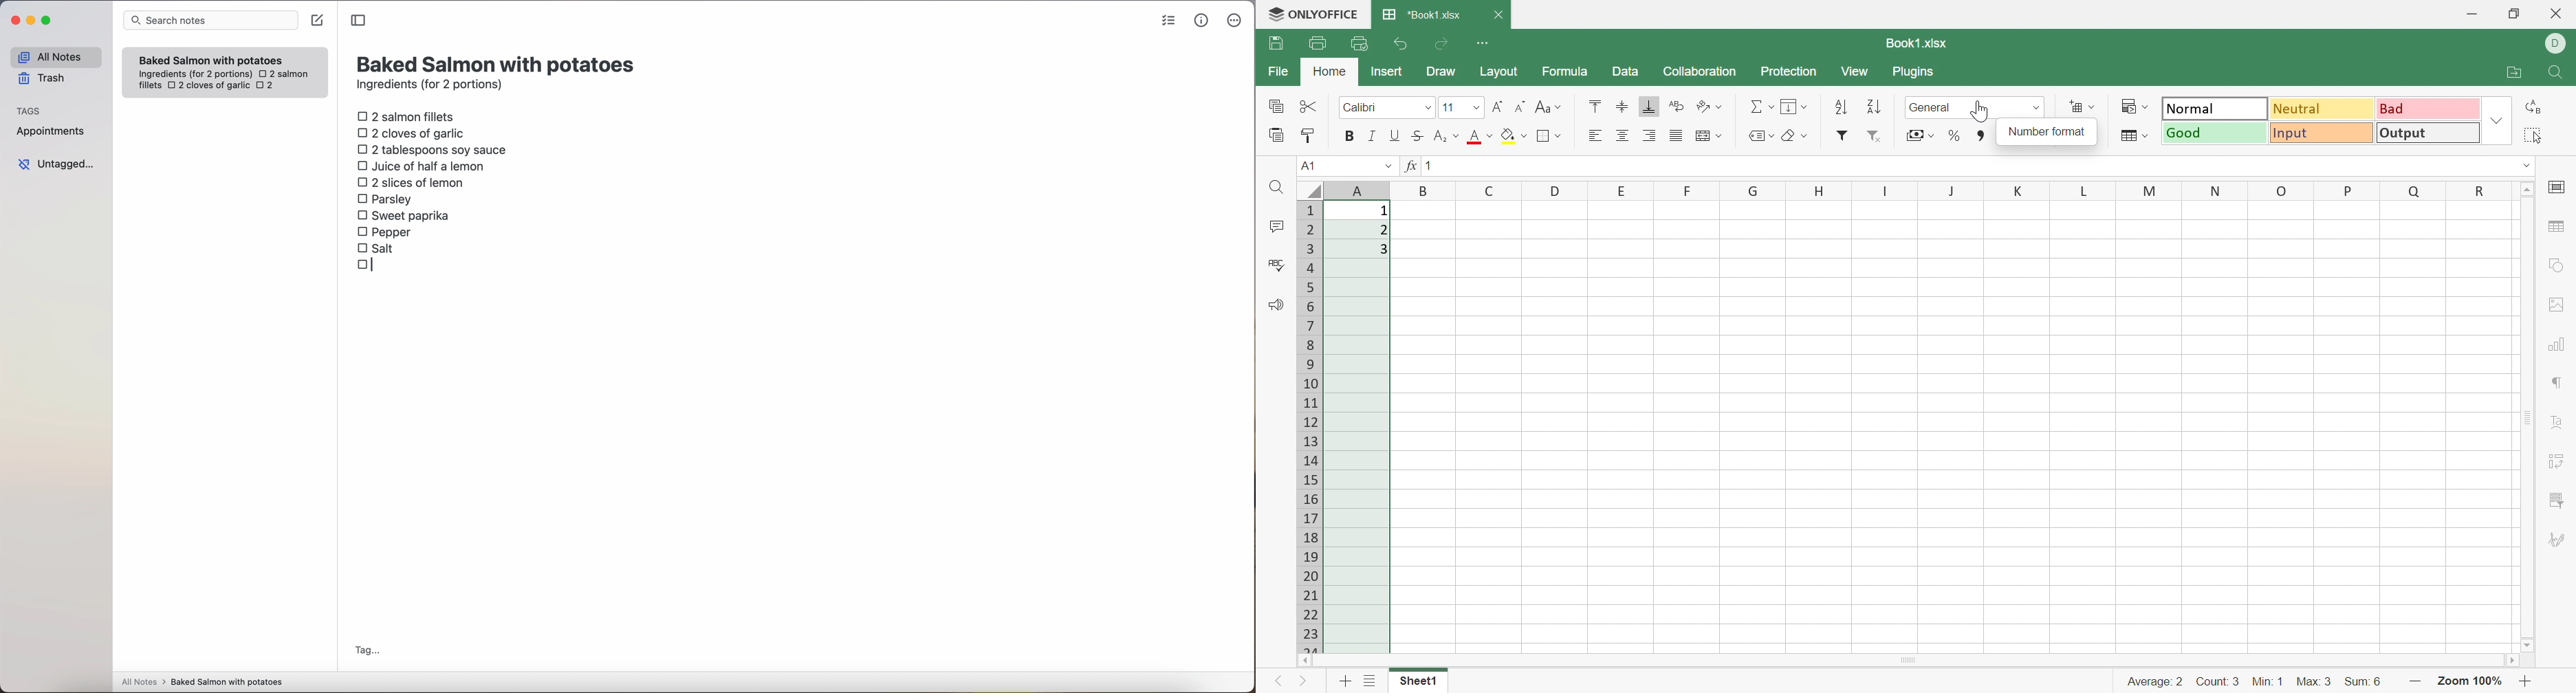 This screenshot has width=2576, height=700. What do you see at coordinates (1386, 105) in the screenshot?
I see `Font` at bounding box center [1386, 105].